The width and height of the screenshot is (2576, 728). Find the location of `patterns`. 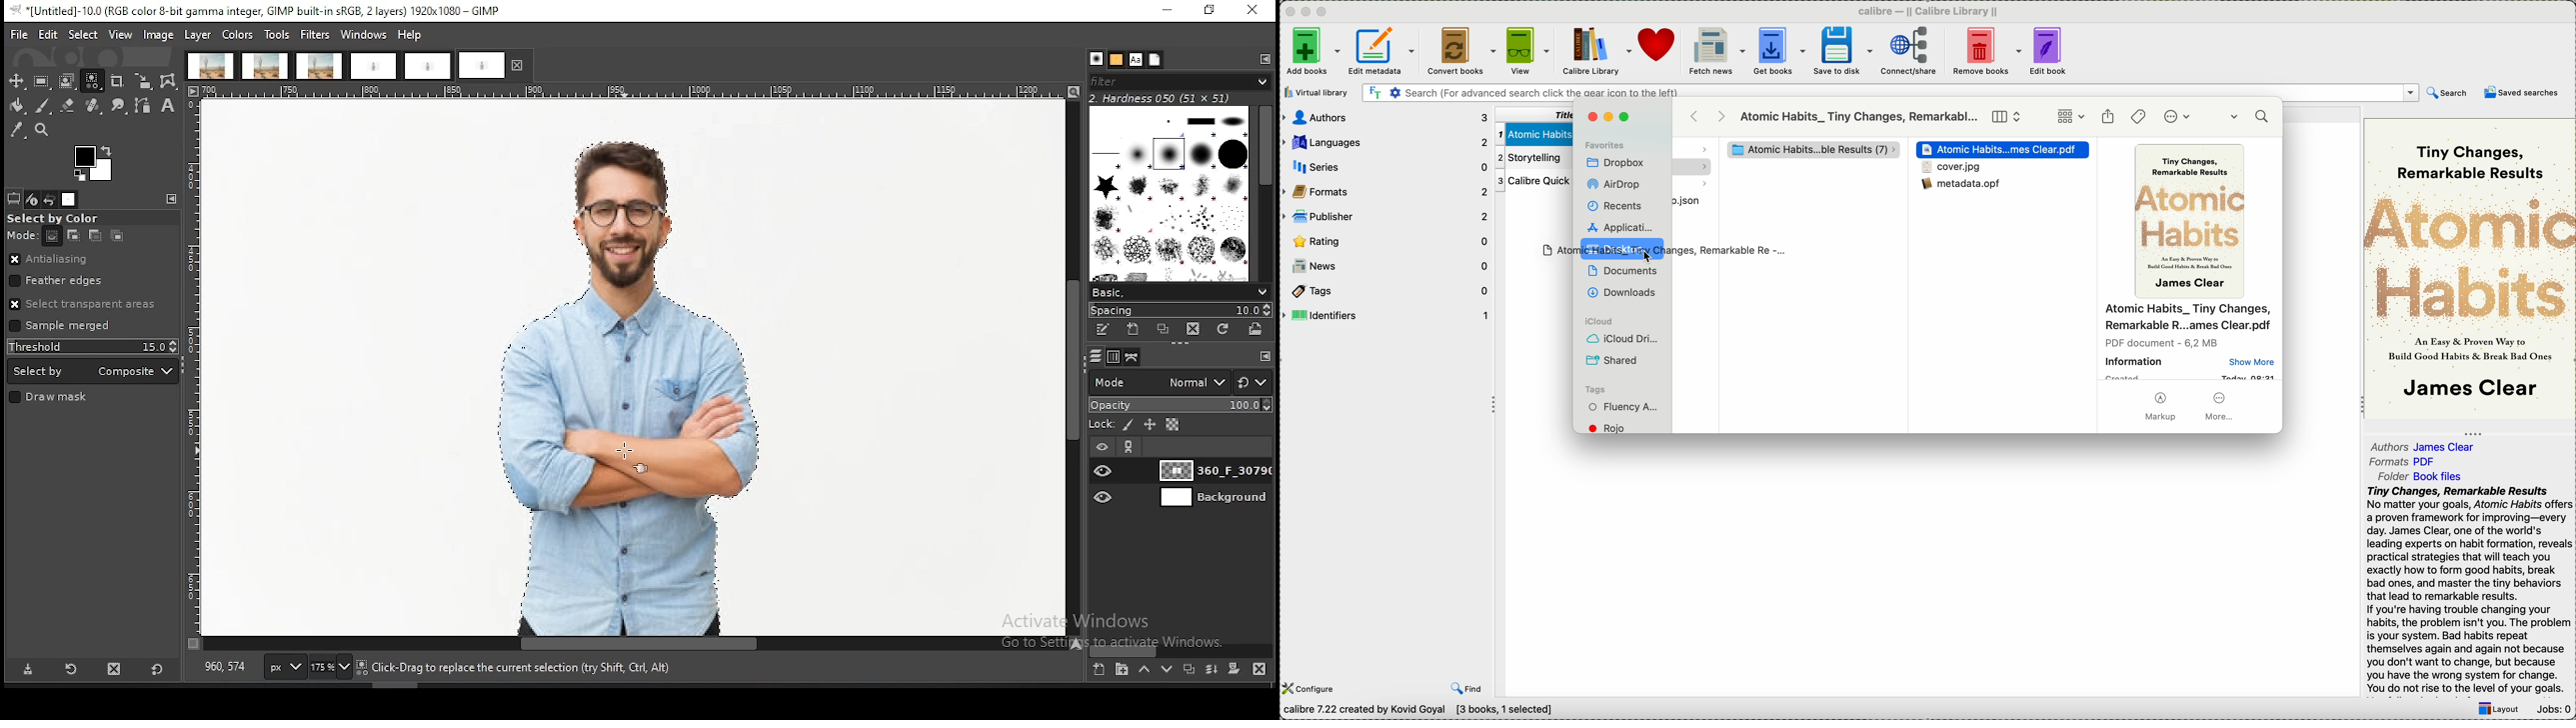

patterns is located at coordinates (1118, 60).